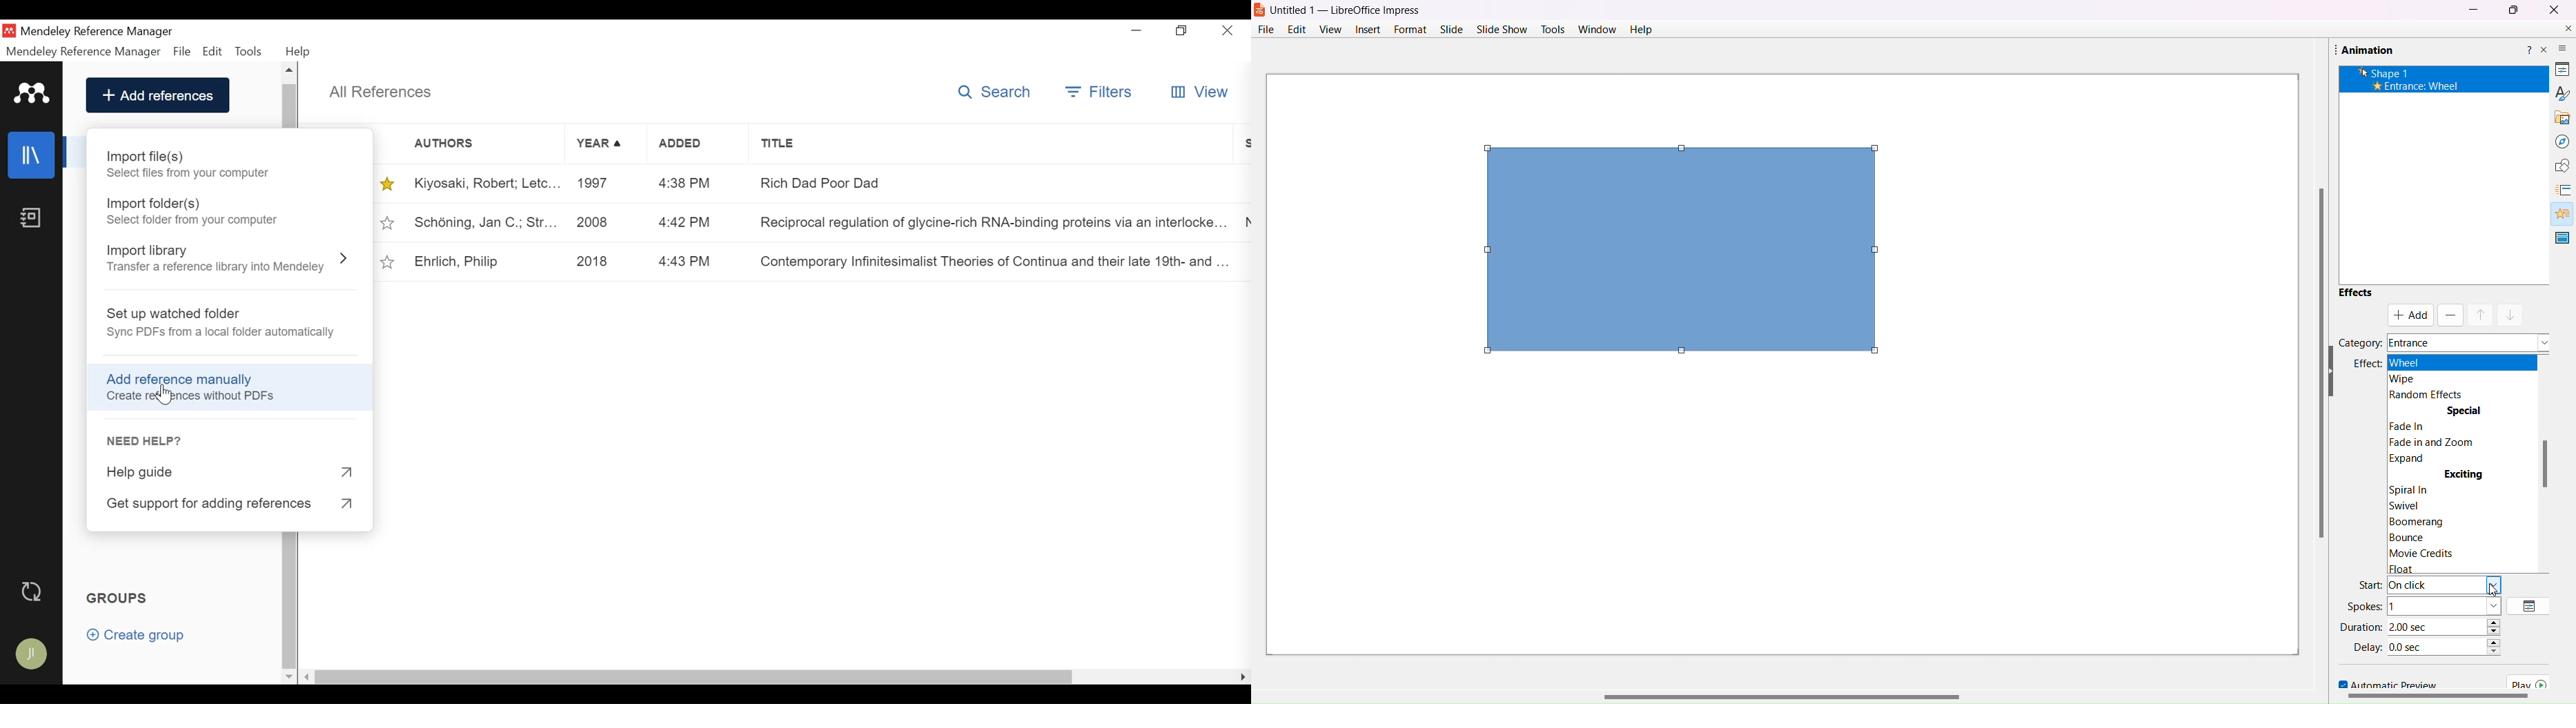 This screenshot has width=2576, height=728. What do you see at coordinates (225, 333) in the screenshot?
I see `Sync PDFs from Folder automatically` at bounding box center [225, 333].